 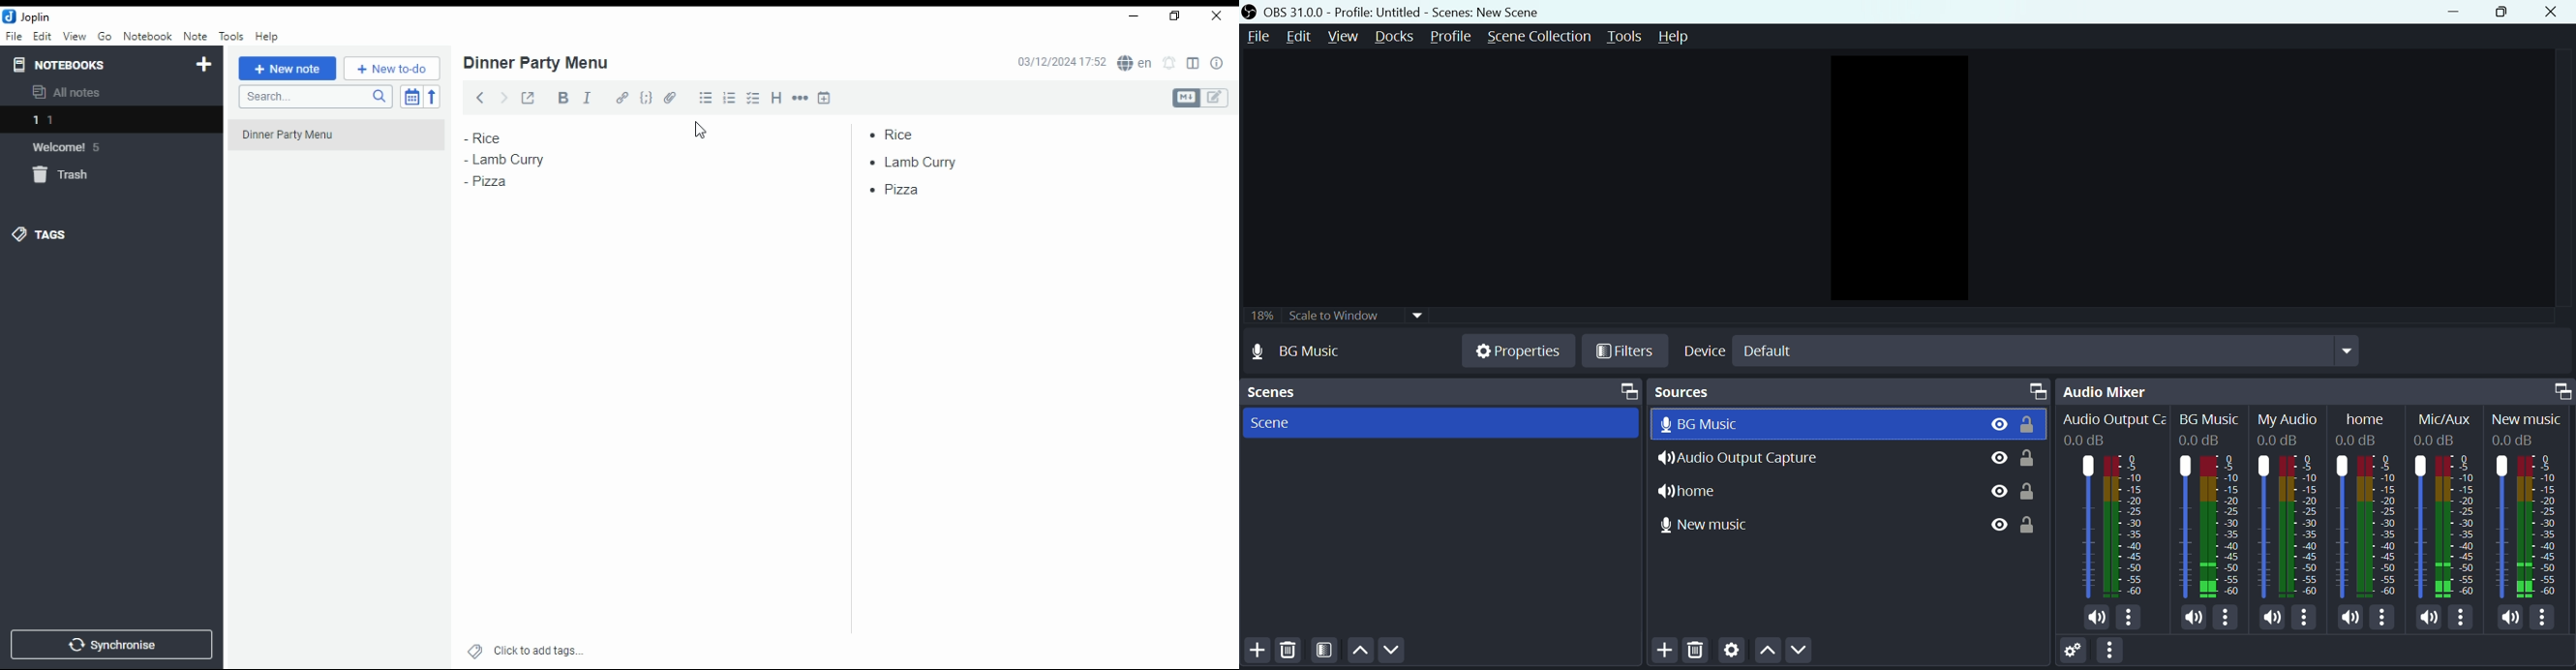 I want to click on Welcome 5, so click(x=76, y=147).